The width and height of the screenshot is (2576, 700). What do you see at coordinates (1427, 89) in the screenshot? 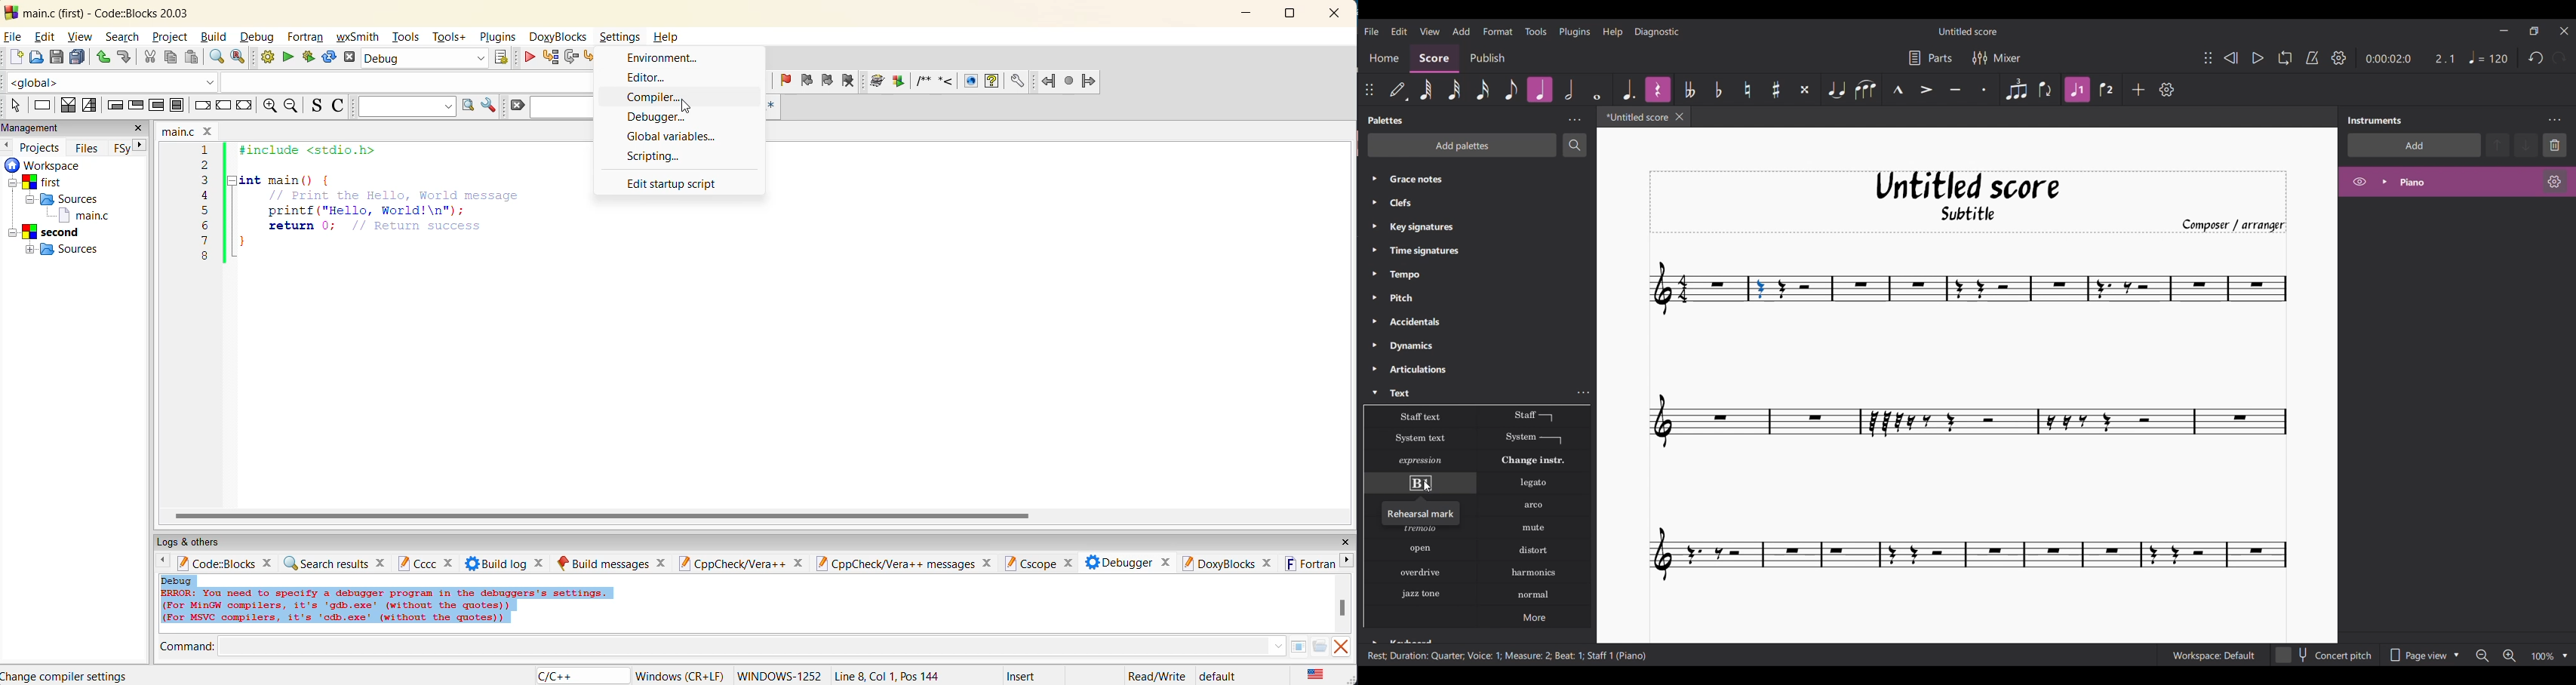
I see `64th note` at bounding box center [1427, 89].